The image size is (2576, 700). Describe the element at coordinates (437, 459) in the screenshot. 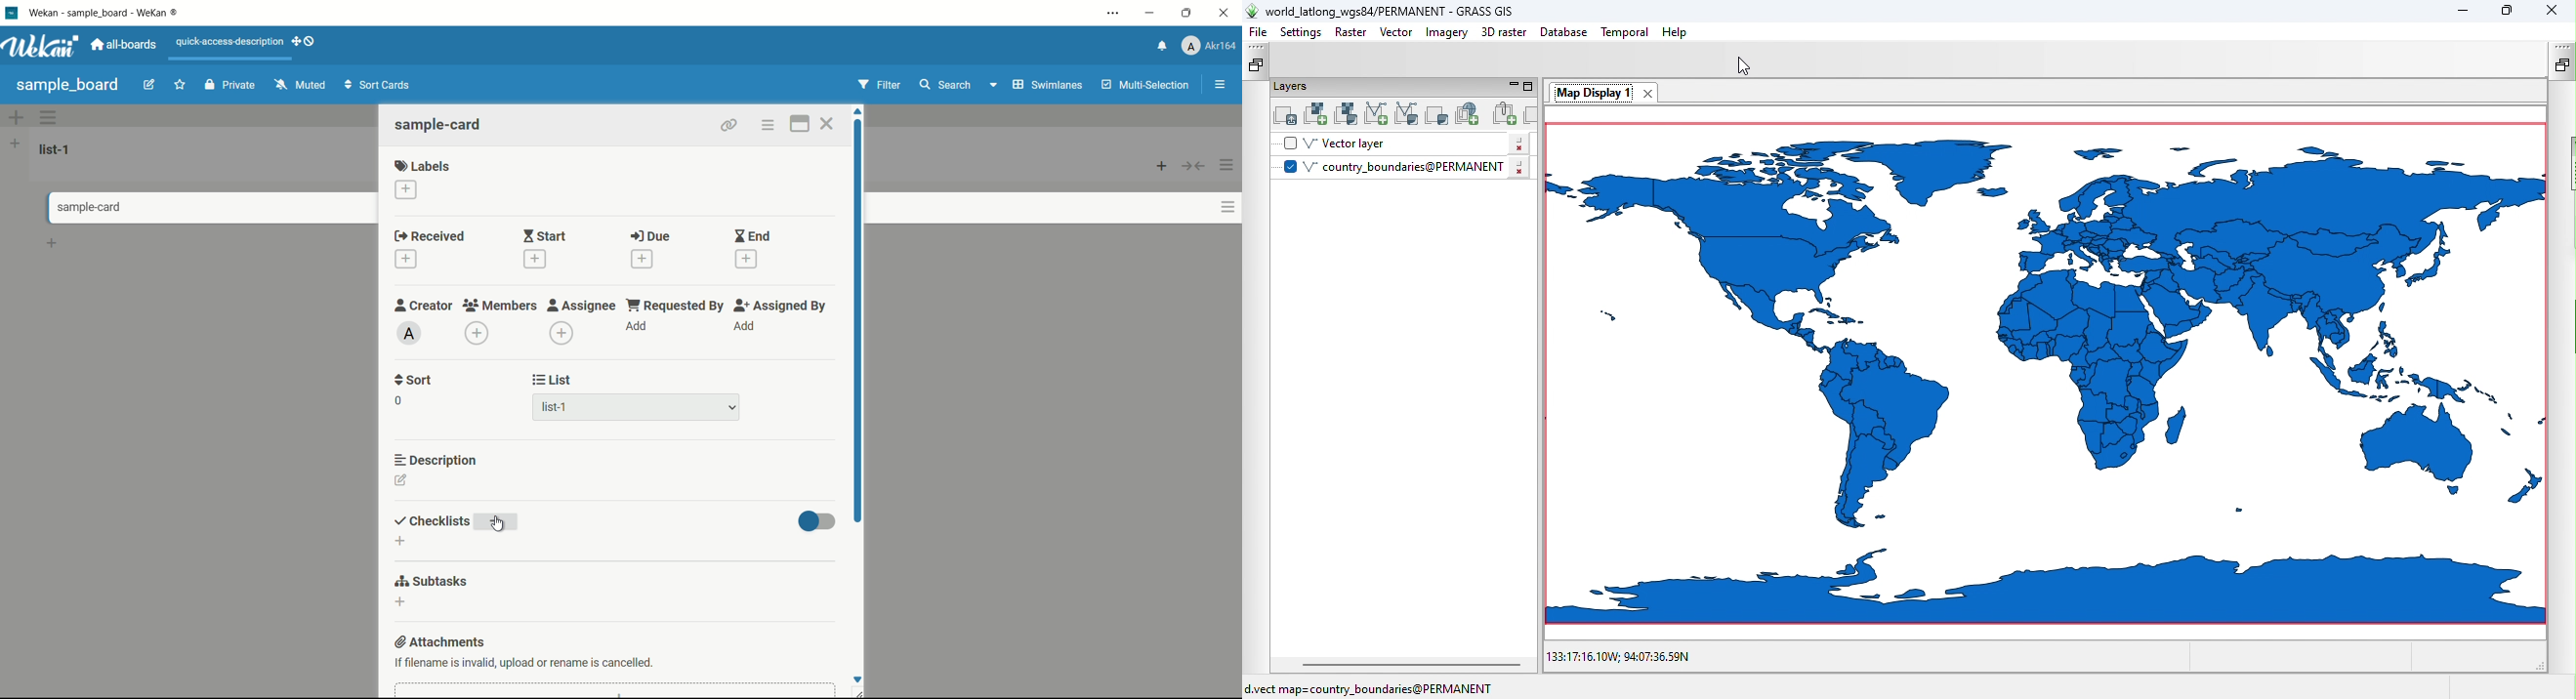

I see `description` at that location.